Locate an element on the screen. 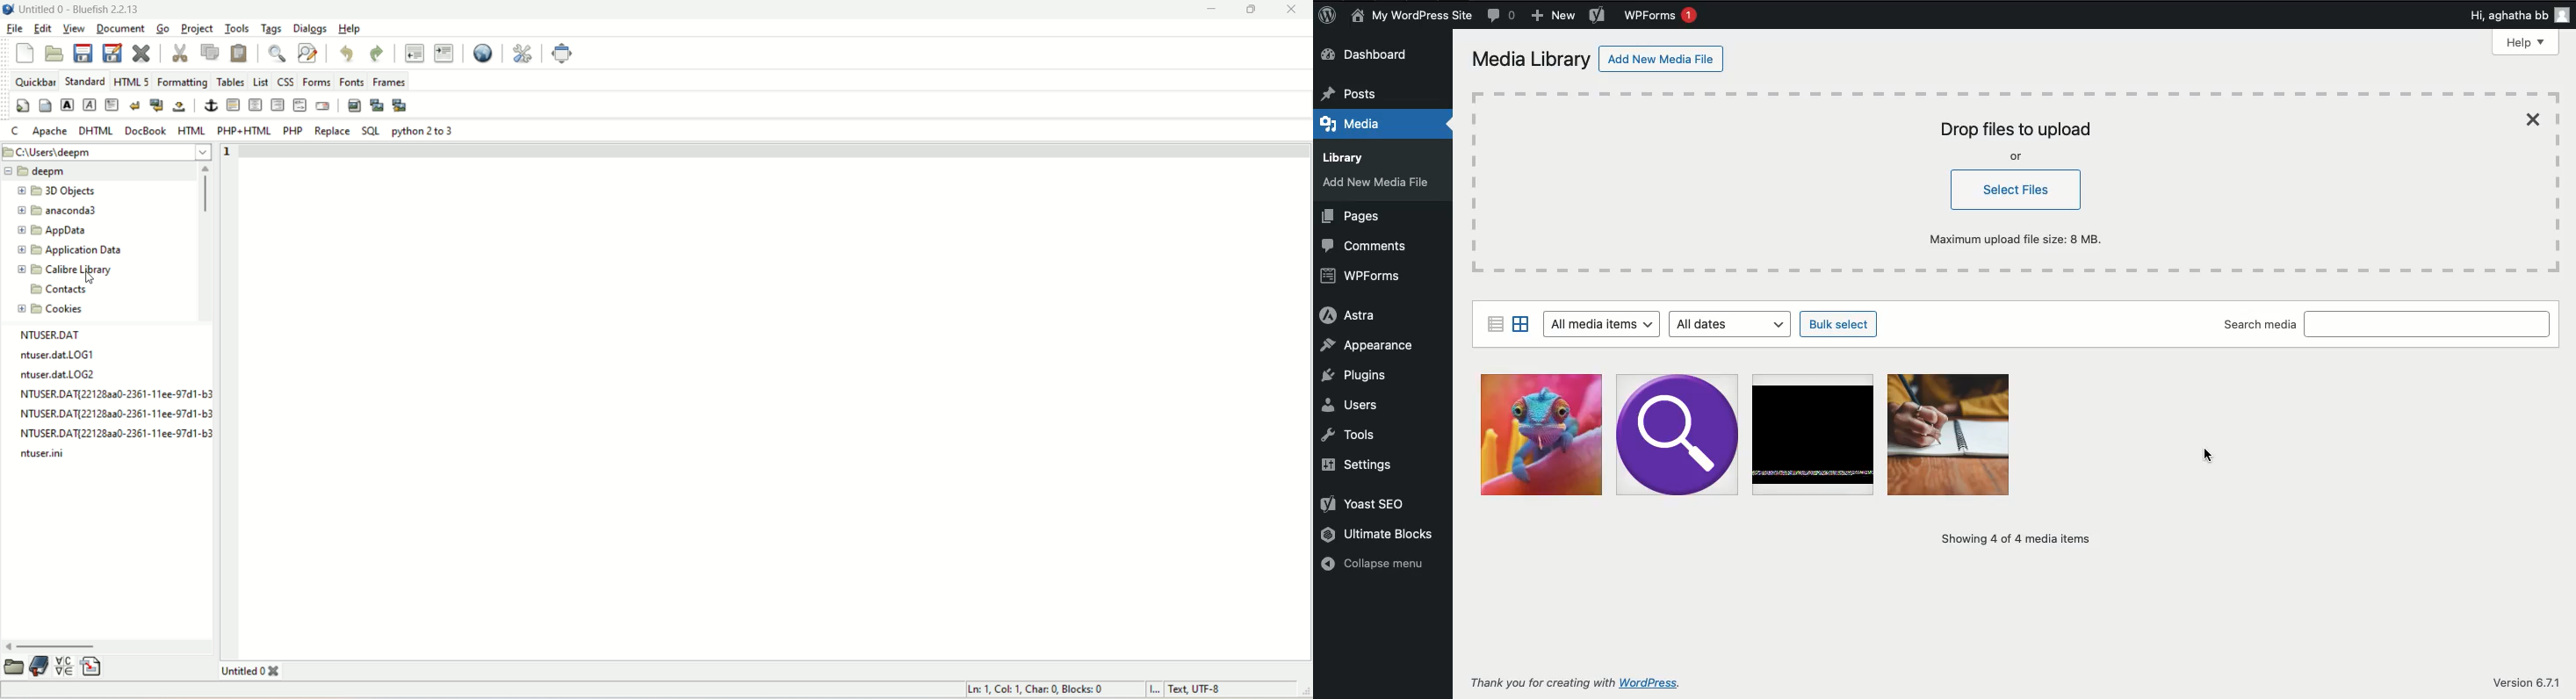  Or is located at coordinates (2017, 157).